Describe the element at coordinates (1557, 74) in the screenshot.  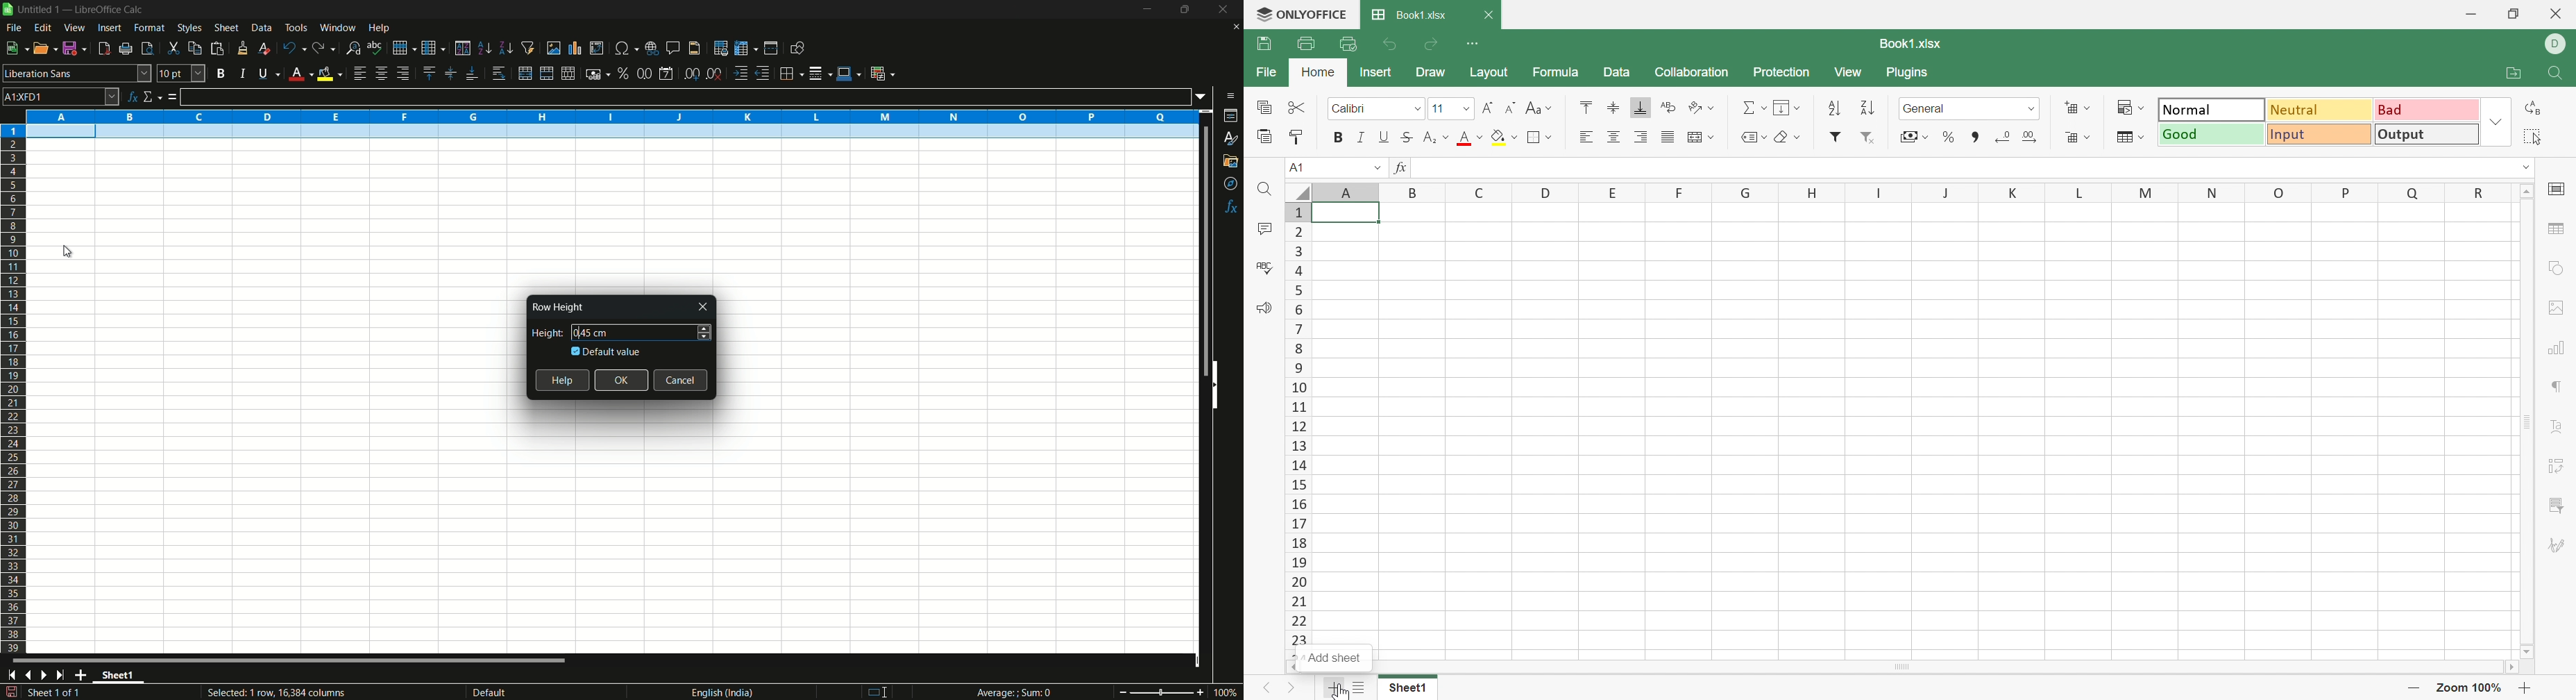
I see `Formula` at that location.